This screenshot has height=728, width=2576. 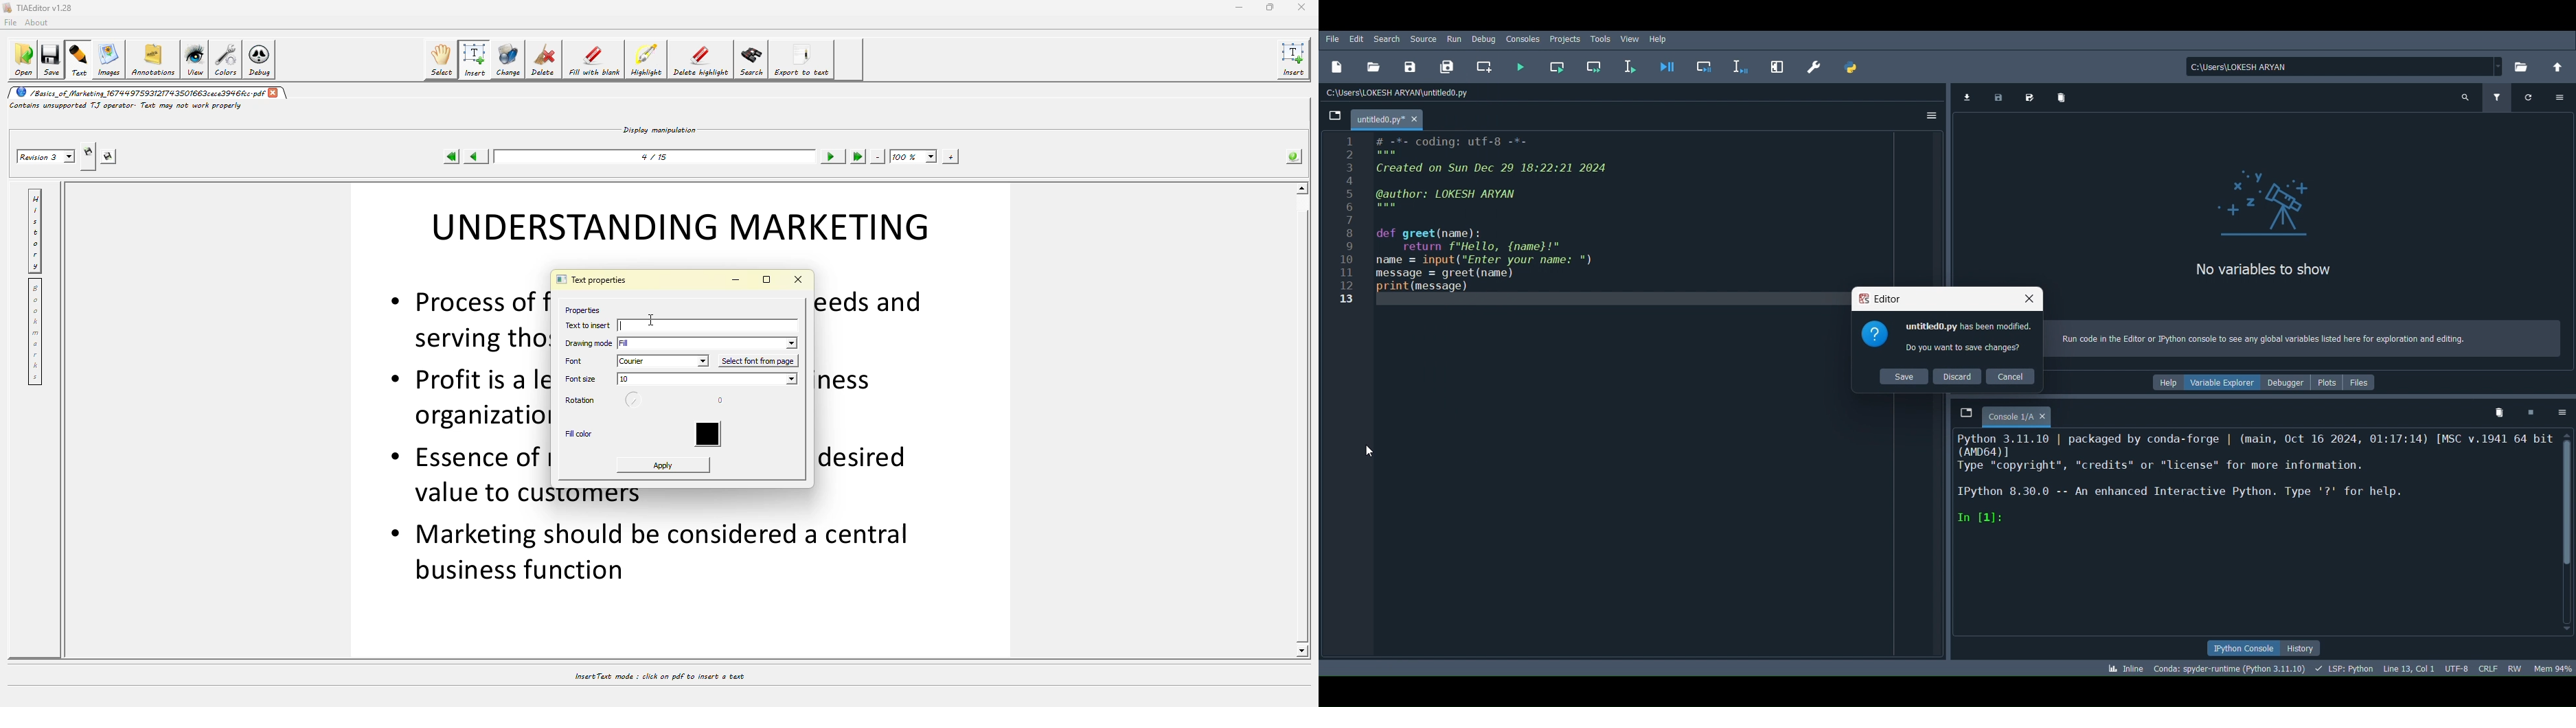 I want to click on Save data as, so click(x=2030, y=98).